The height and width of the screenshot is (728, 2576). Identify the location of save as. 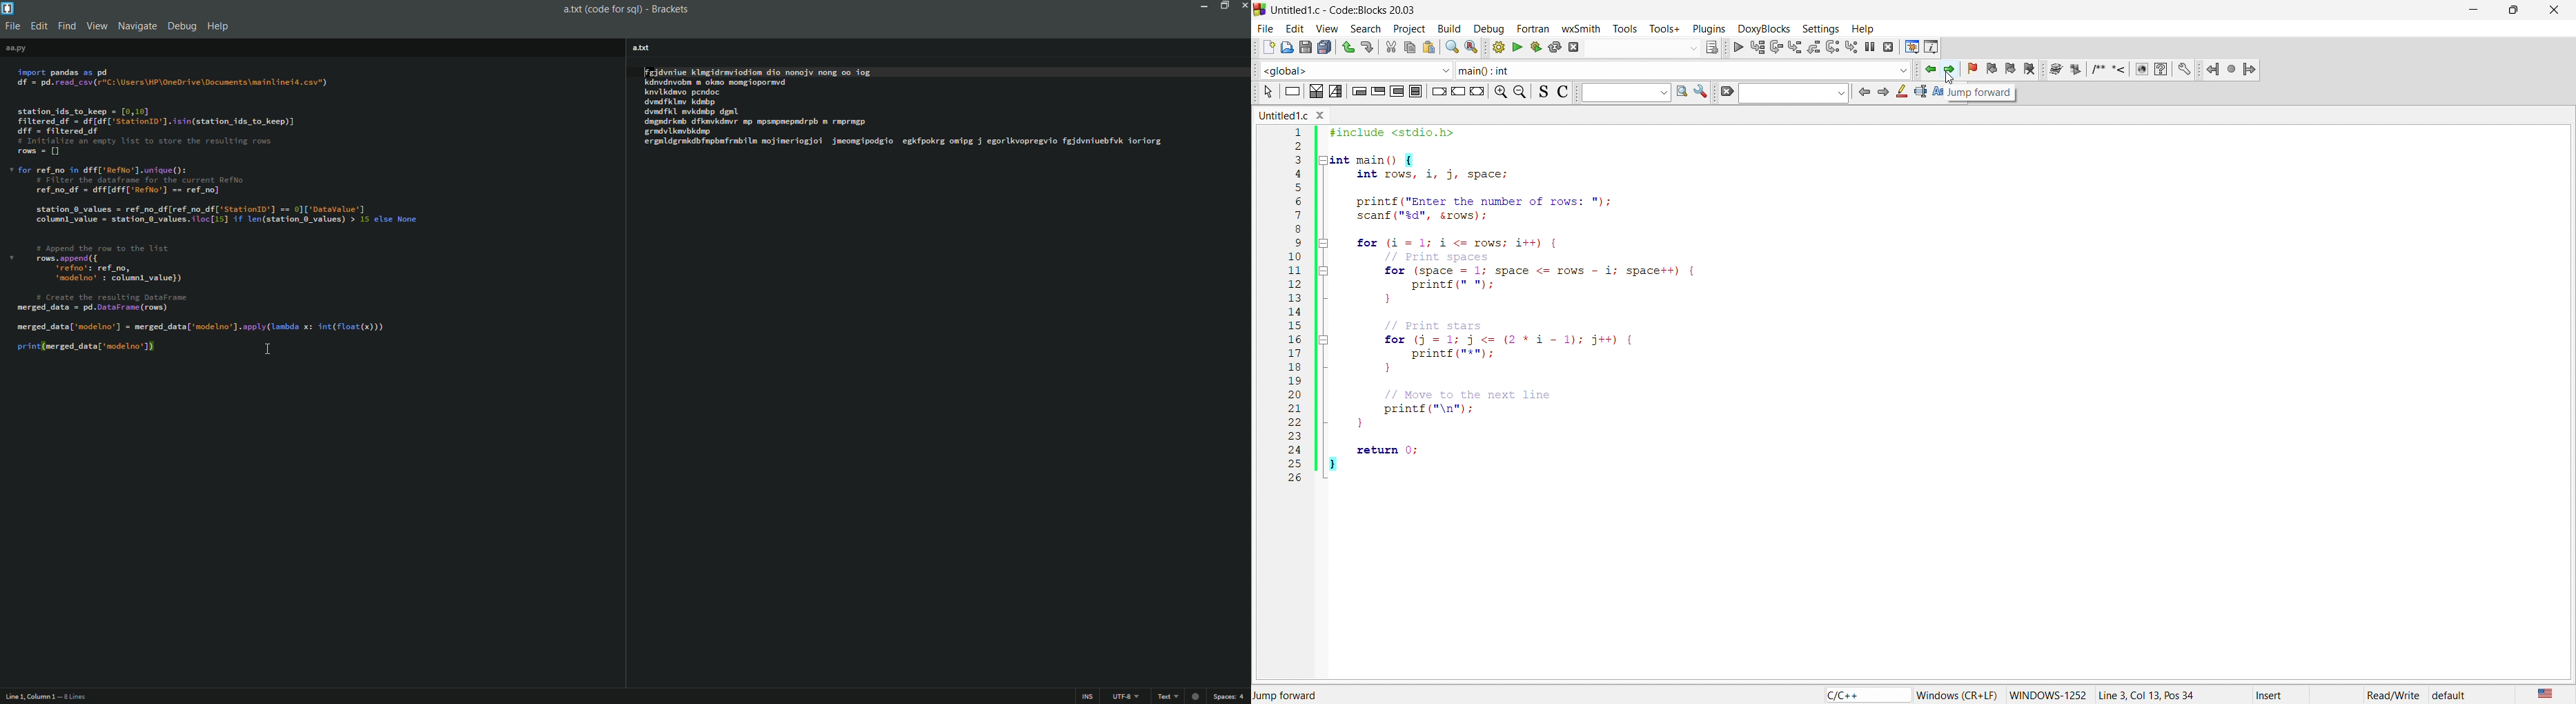
(1303, 48).